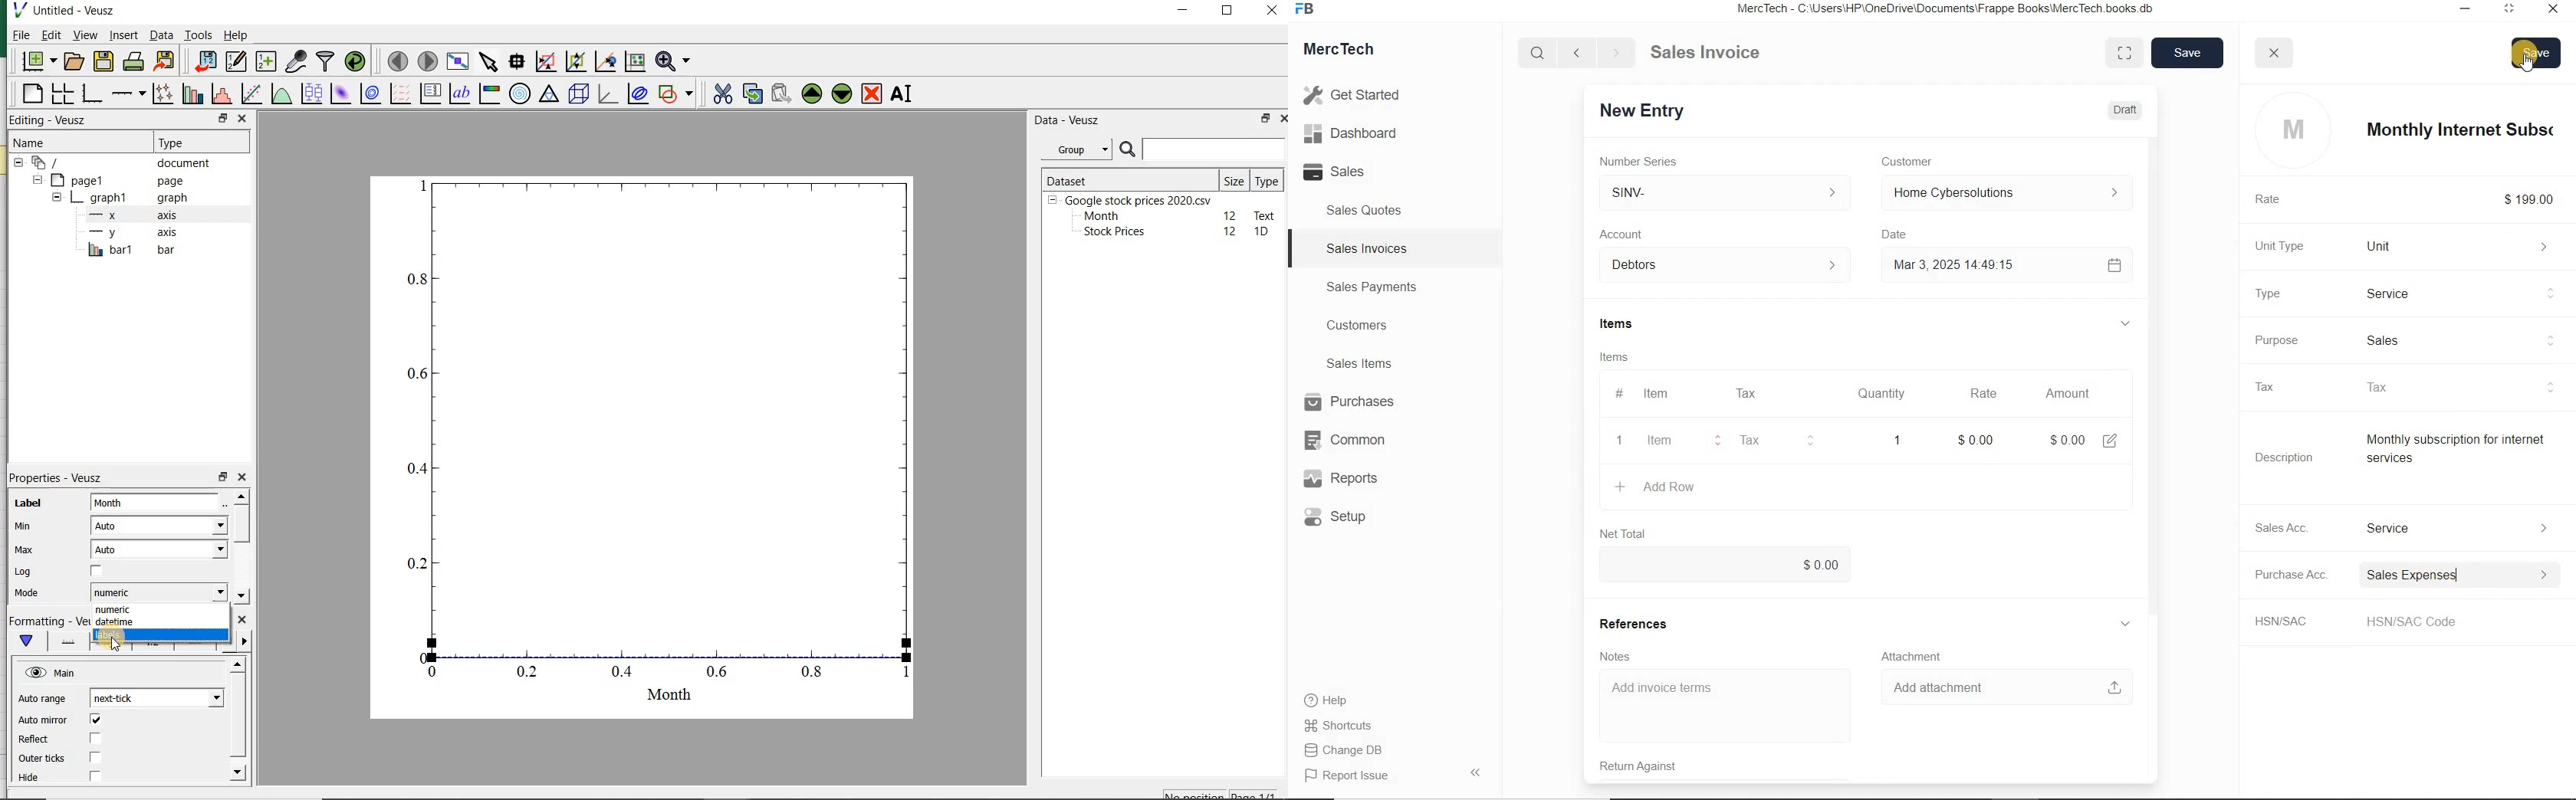  What do you see at coordinates (1673, 487) in the screenshot?
I see `+ Add Row` at bounding box center [1673, 487].